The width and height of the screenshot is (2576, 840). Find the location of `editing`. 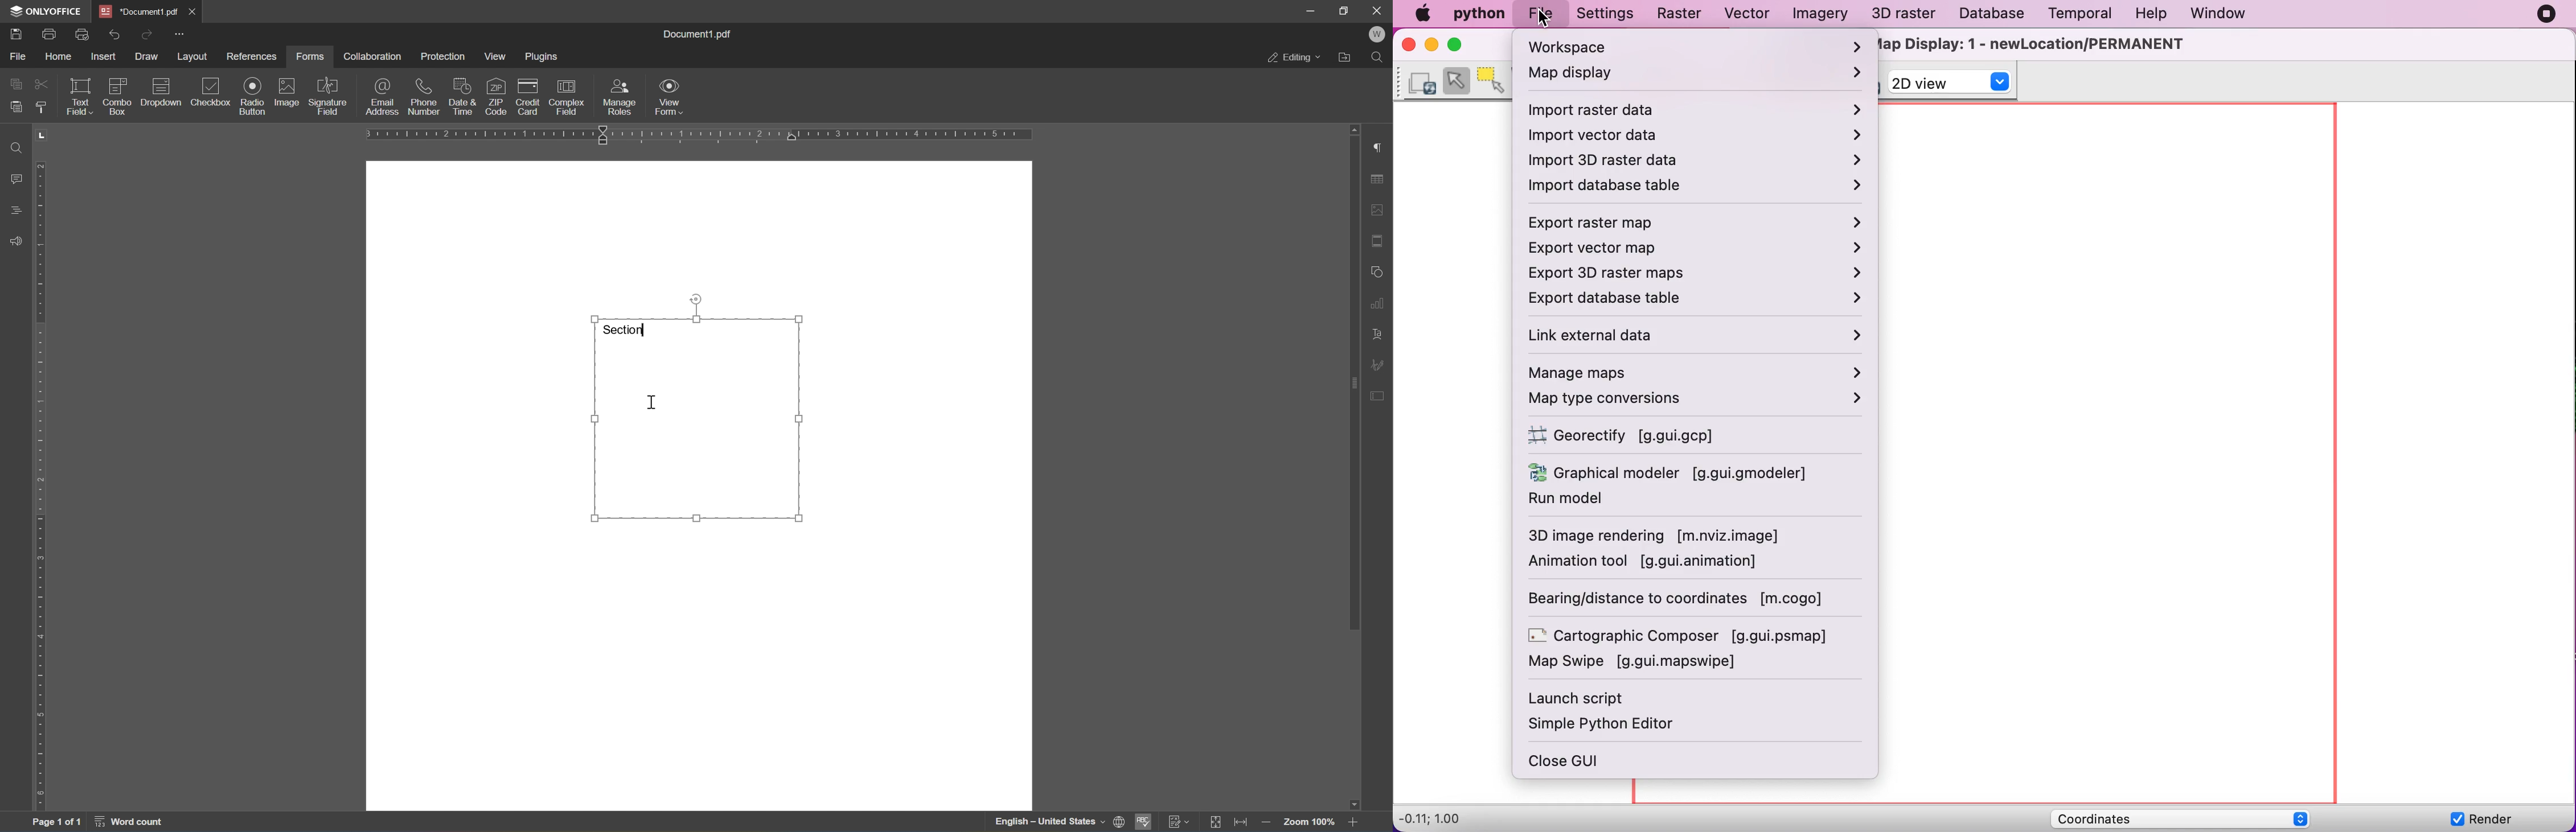

editing is located at coordinates (1294, 60).